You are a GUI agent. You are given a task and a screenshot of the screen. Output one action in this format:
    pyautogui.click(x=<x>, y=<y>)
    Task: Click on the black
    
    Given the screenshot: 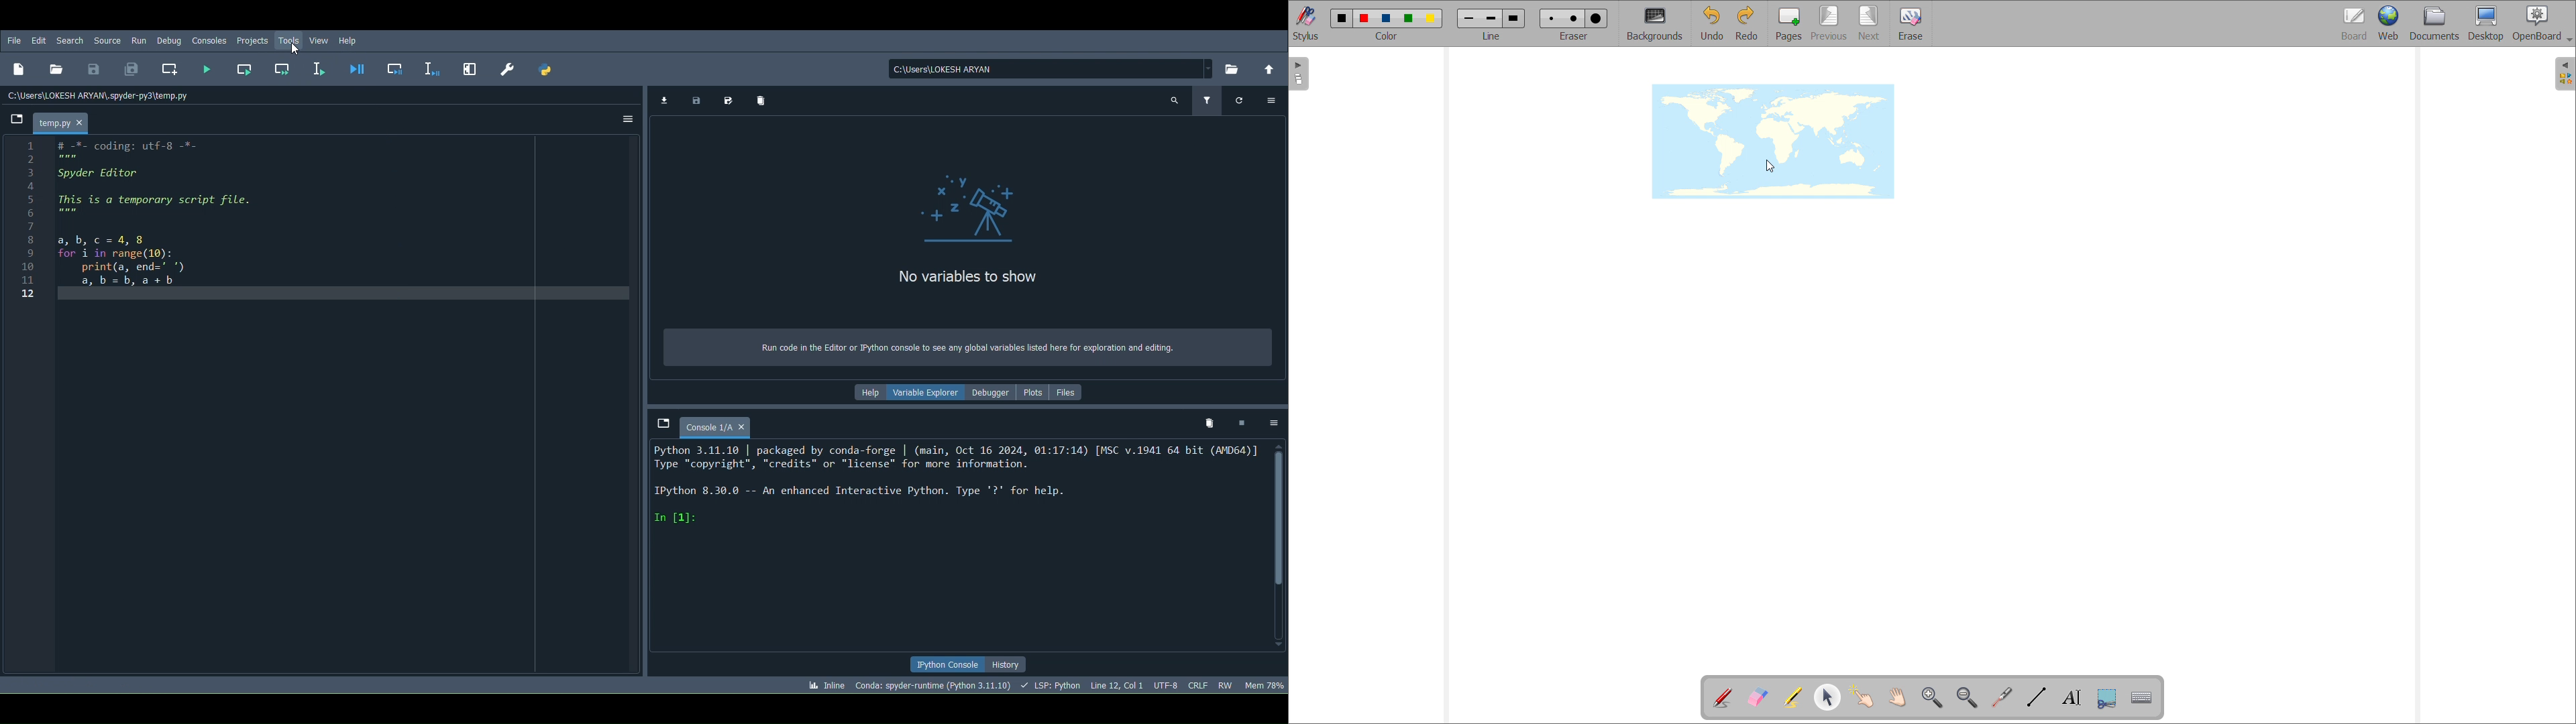 What is the action you would take?
    pyautogui.click(x=1342, y=18)
    